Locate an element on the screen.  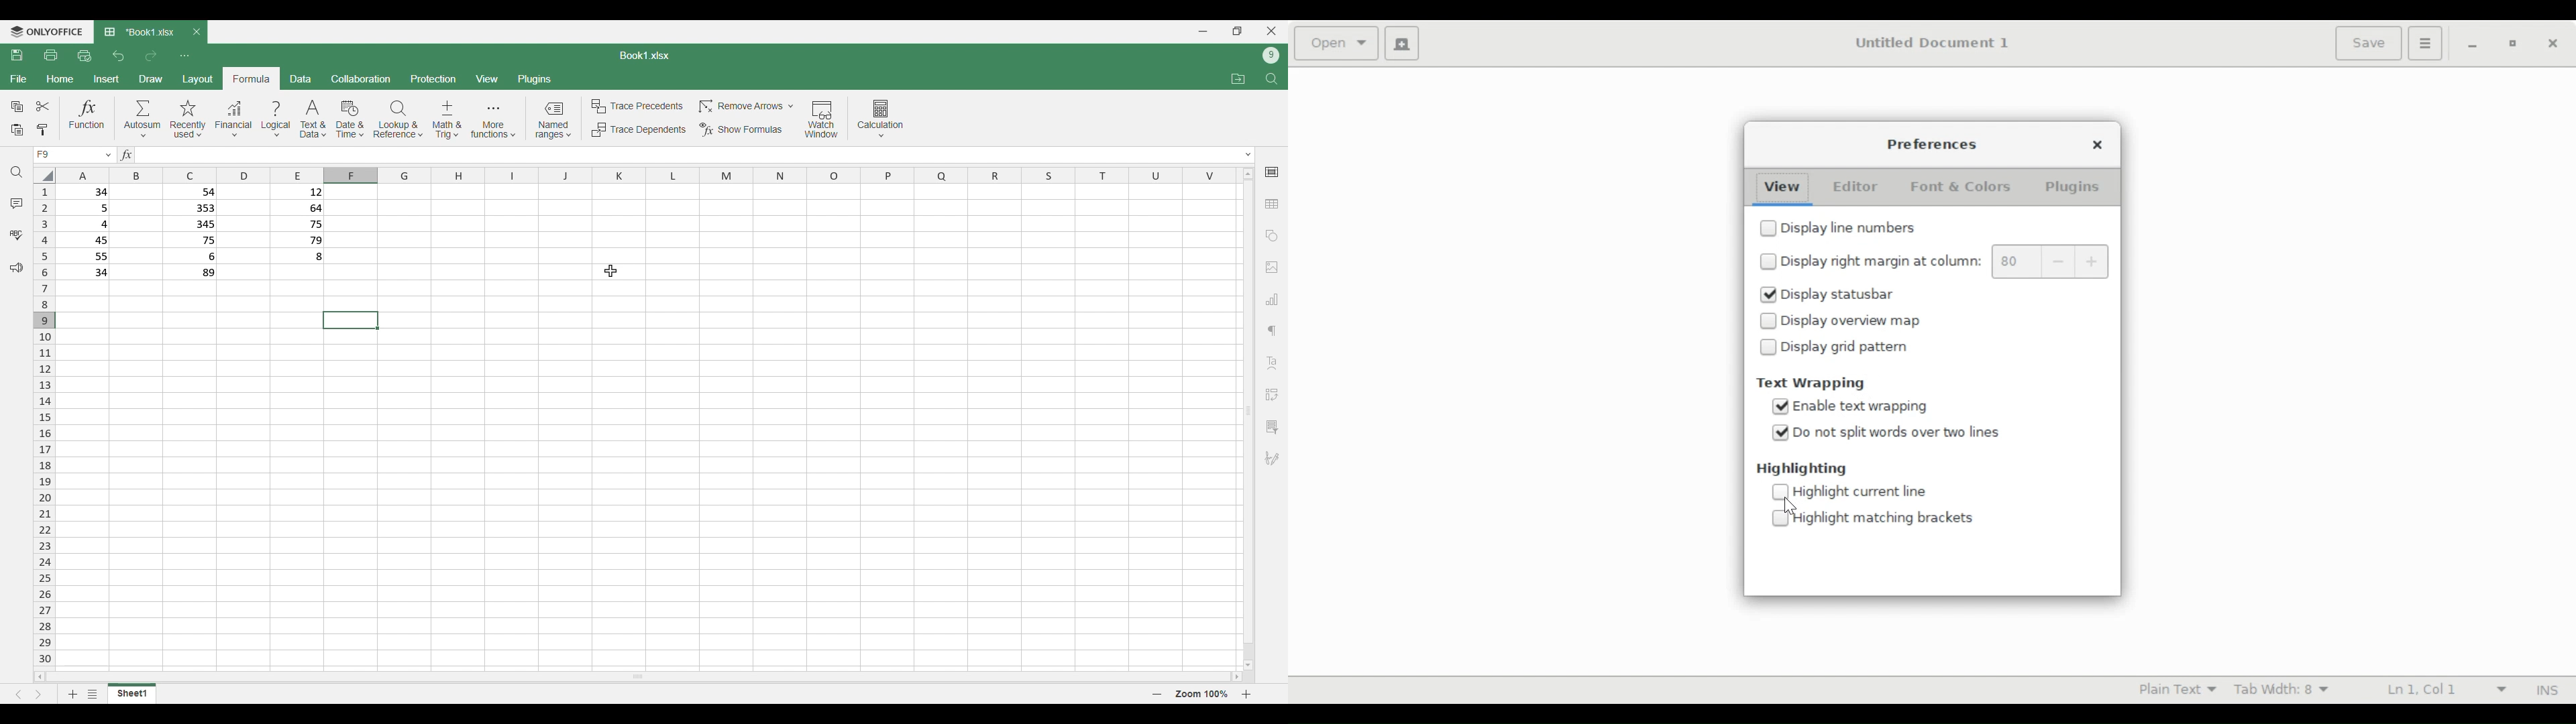
checkbox is located at coordinates (1767, 262).